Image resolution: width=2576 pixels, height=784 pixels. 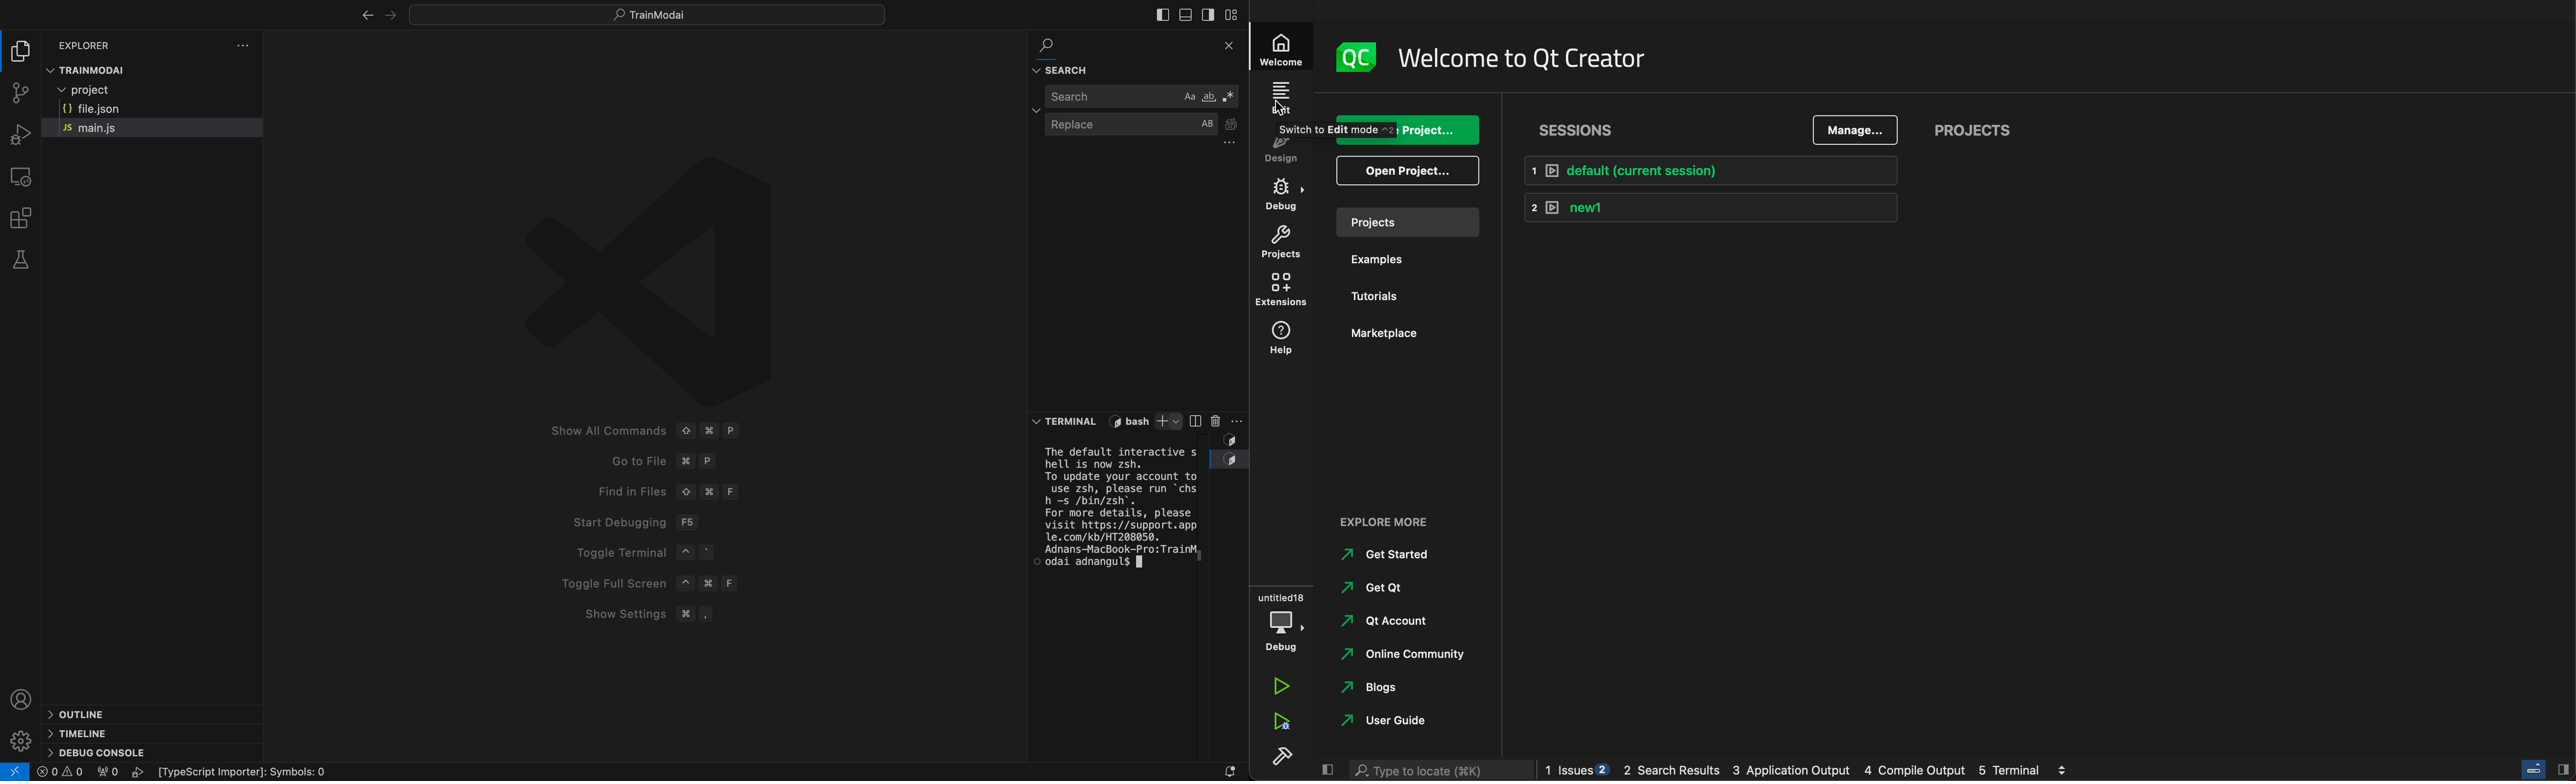 I want to click on arrow left, so click(x=367, y=16).